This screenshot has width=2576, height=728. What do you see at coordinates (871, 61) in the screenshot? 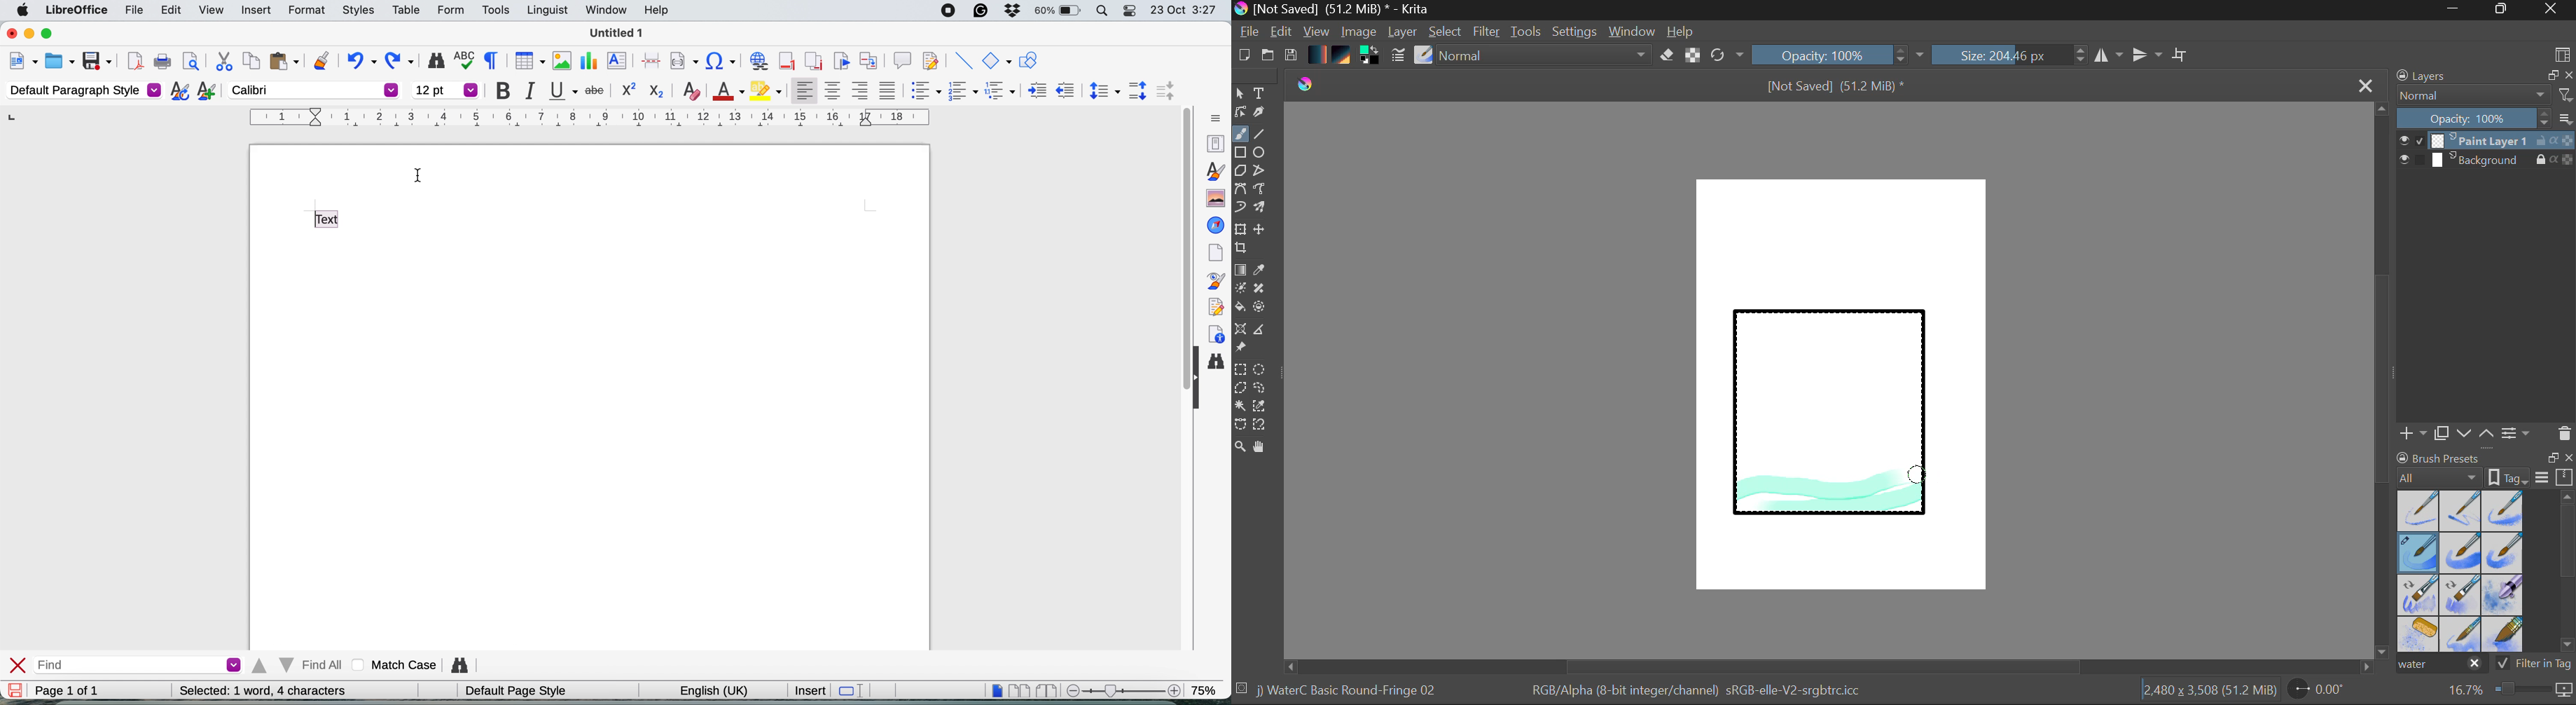
I see `insert cross reference` at bounding box center [871, 61].